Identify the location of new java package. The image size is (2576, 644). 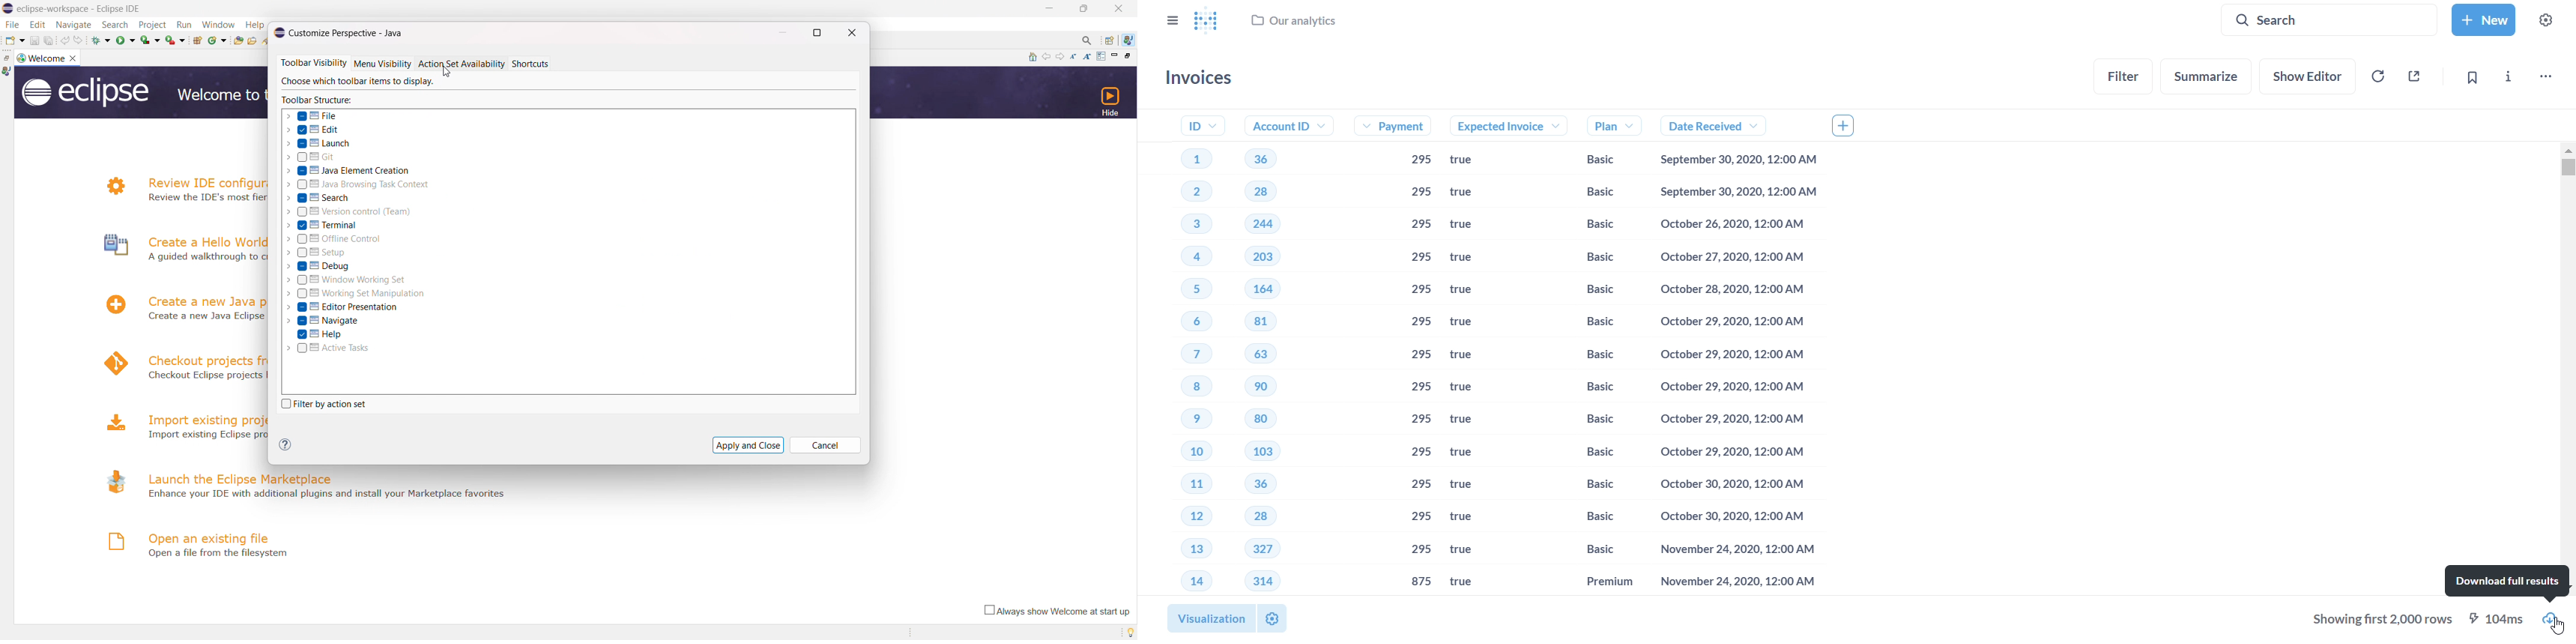
(197, 40).